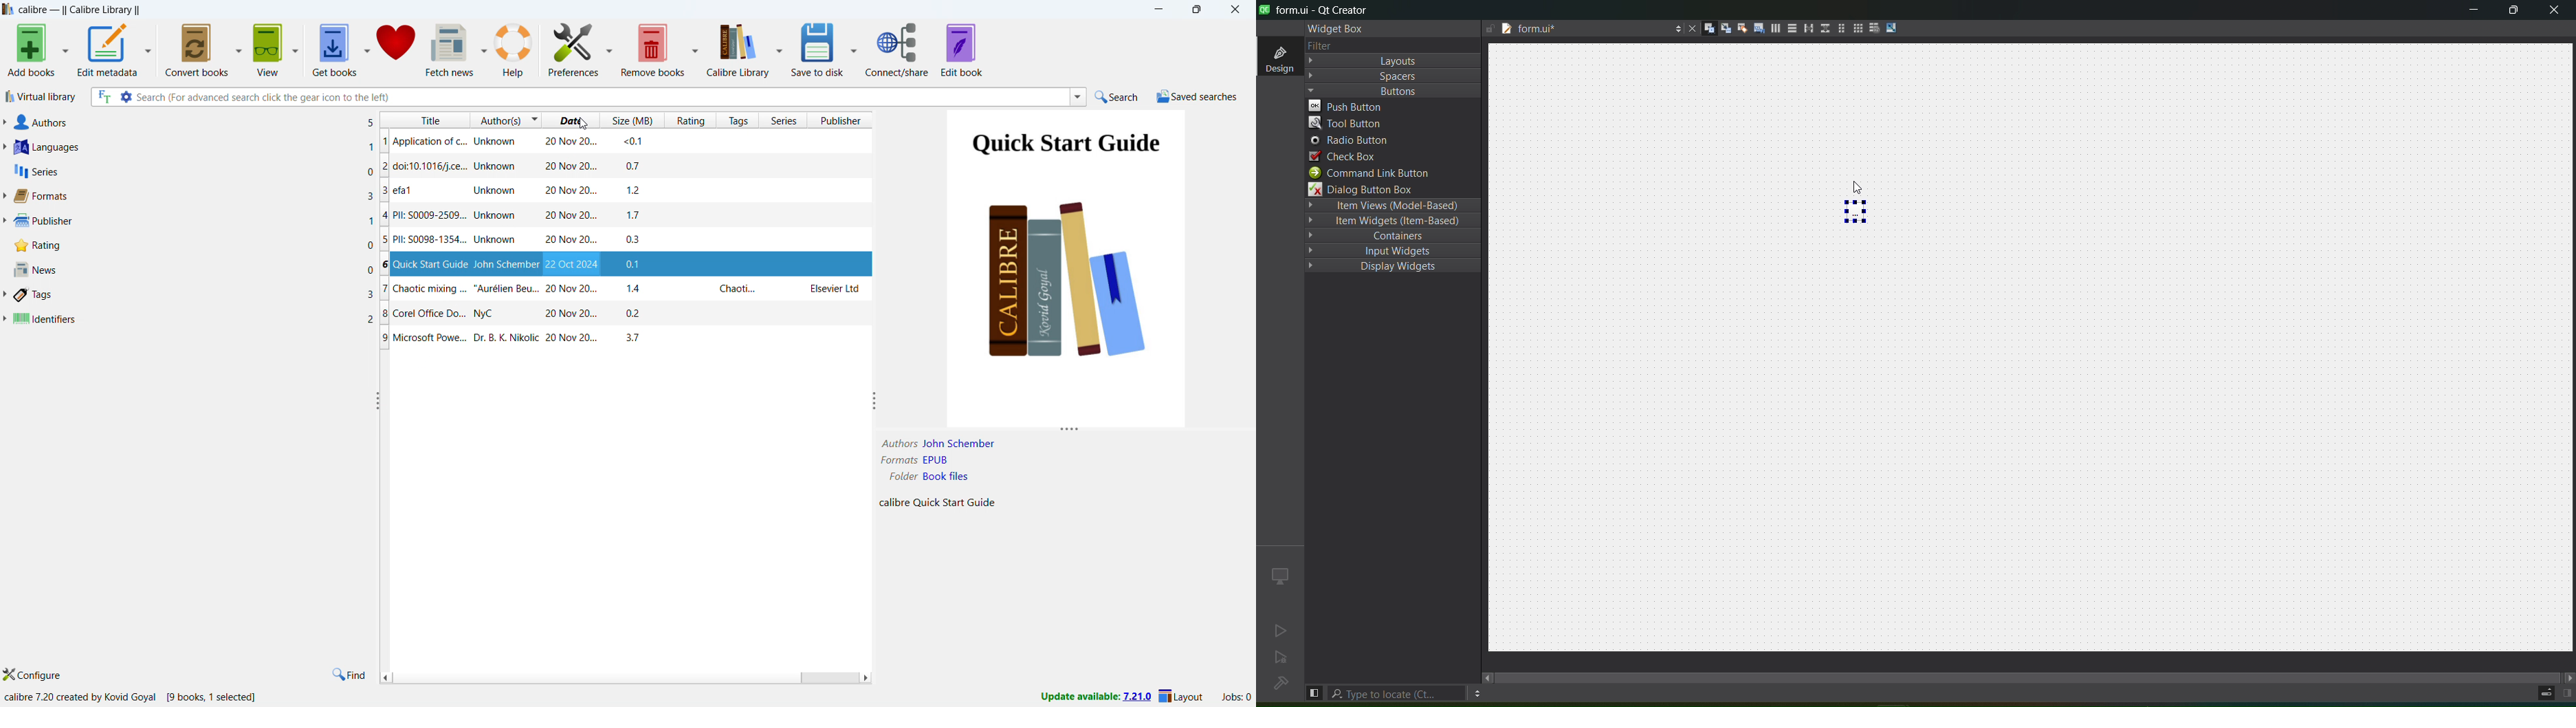 Image resolution: width=2576 pixels, height=728 pixels. I want to click on 1.2, so click(639, 191).